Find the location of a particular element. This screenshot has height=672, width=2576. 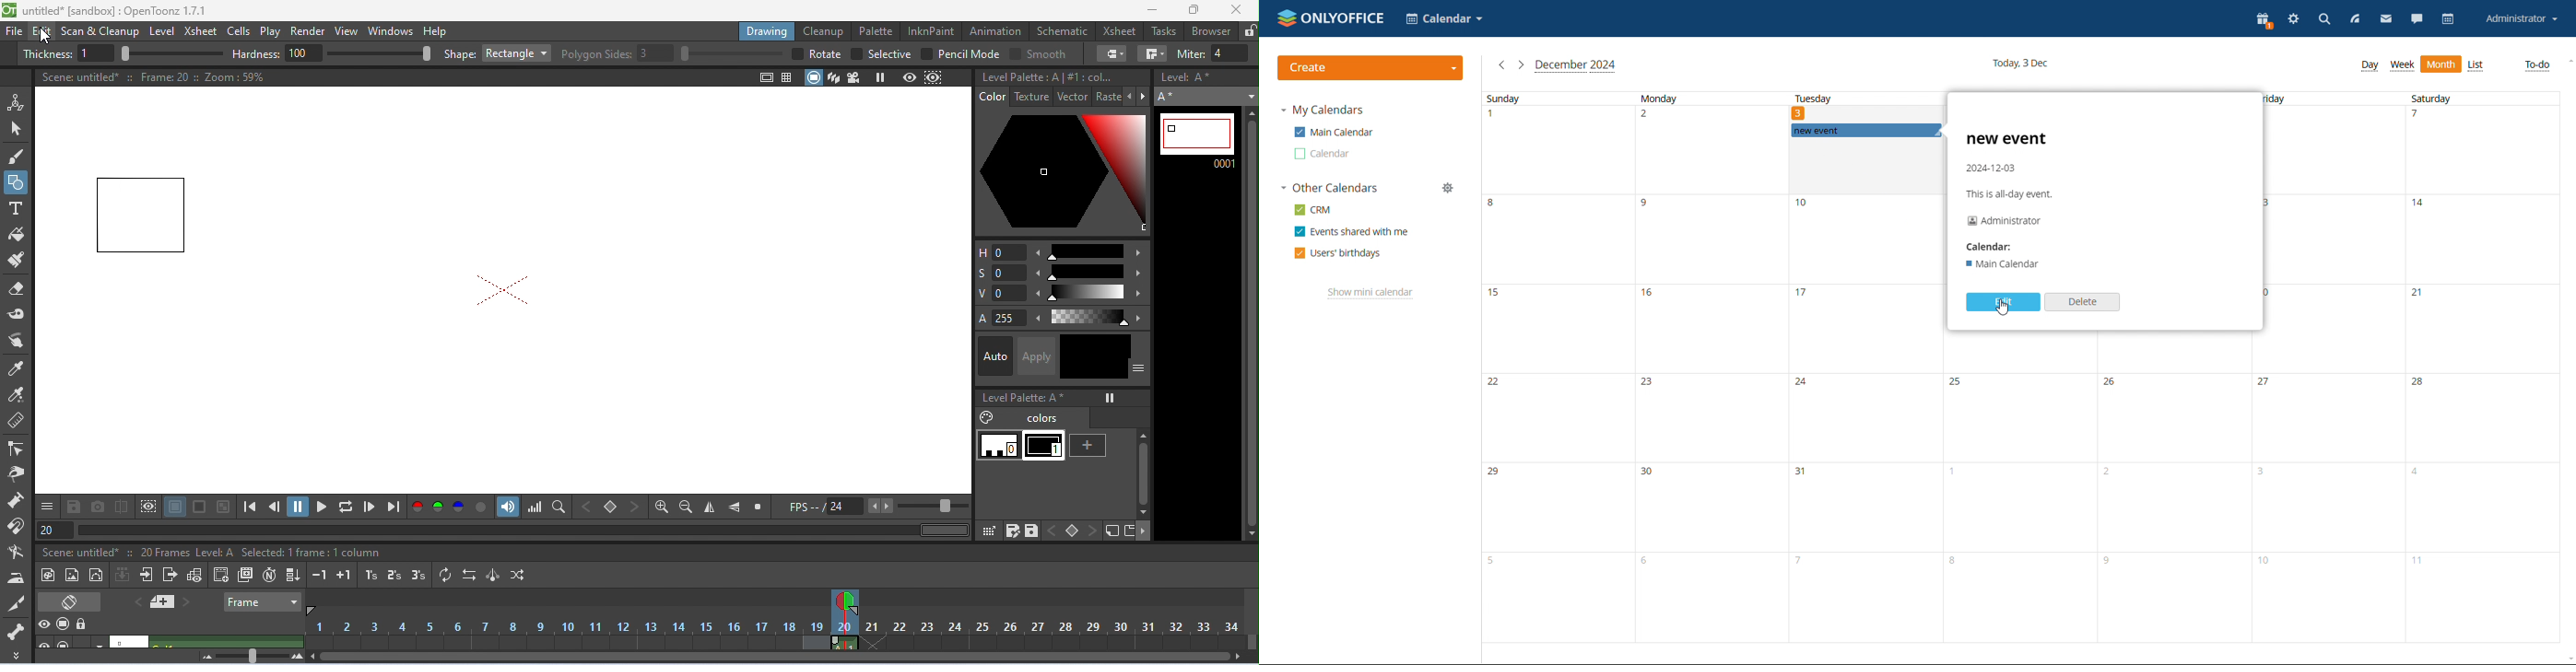

reverse is located at coordinates (468, 575).